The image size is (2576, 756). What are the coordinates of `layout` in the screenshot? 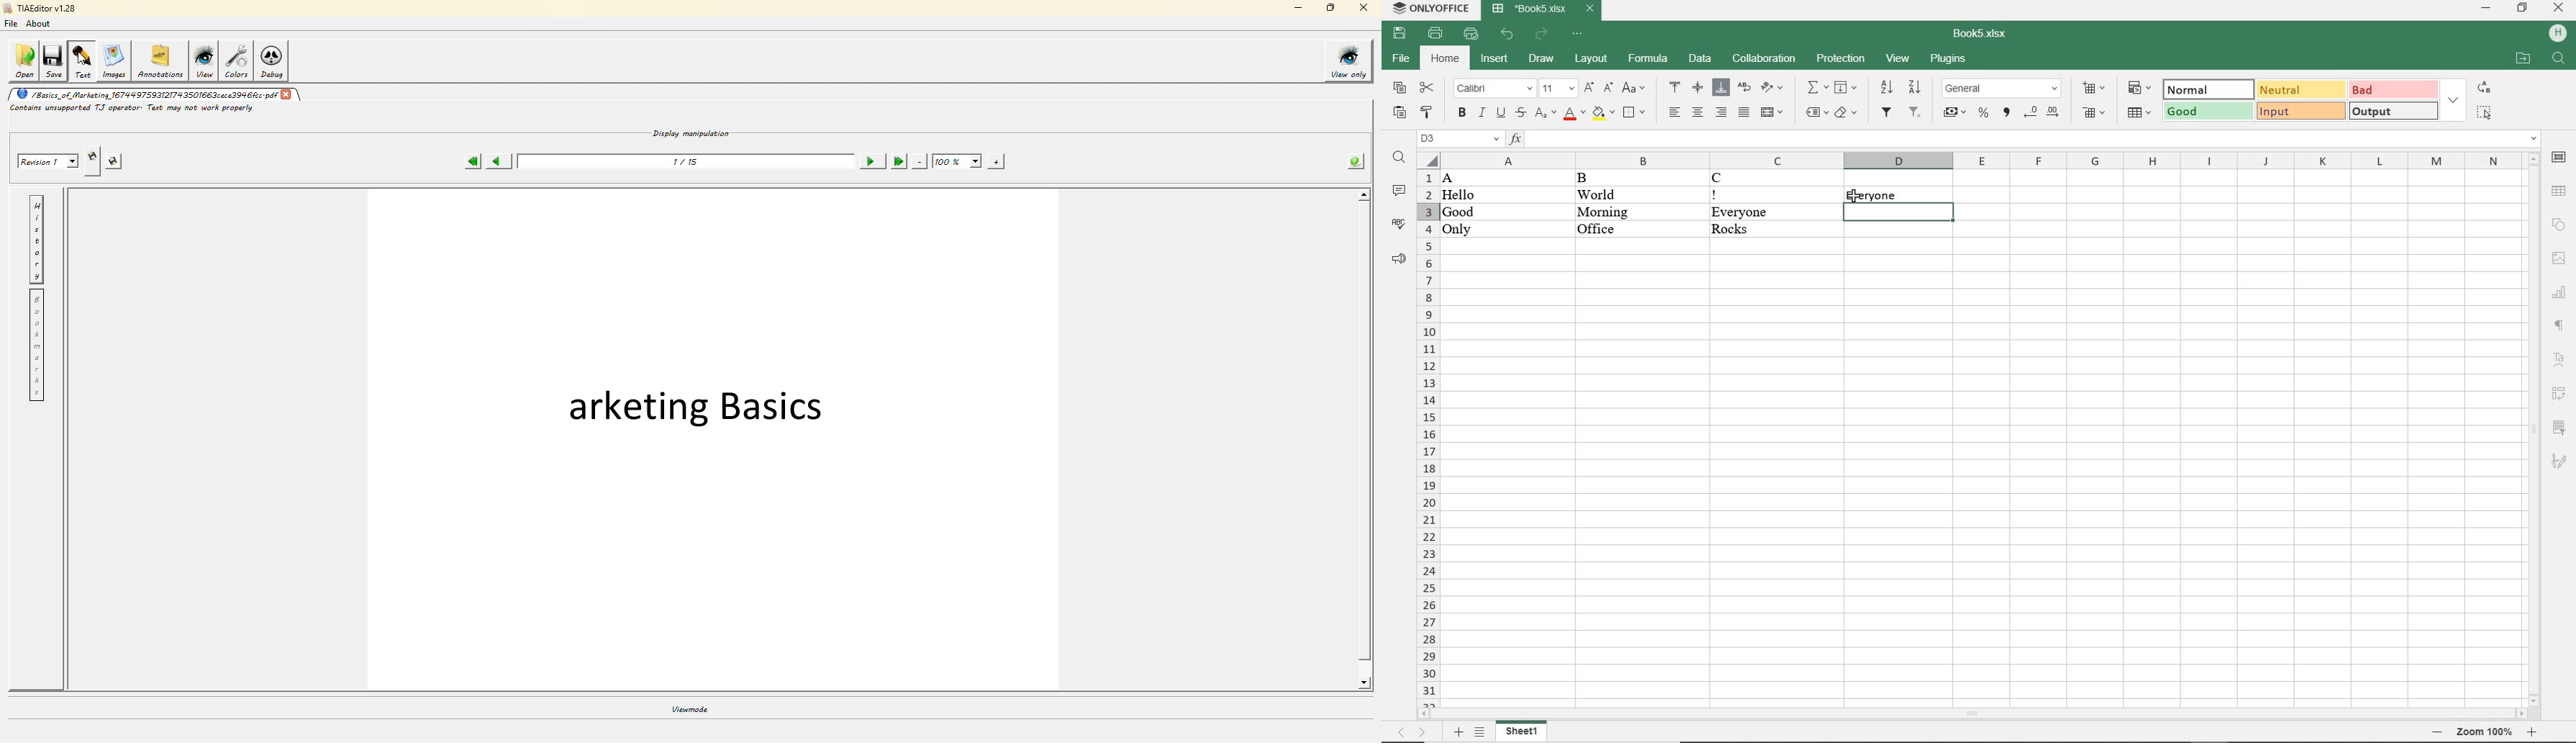 It's located at (1591, 59).